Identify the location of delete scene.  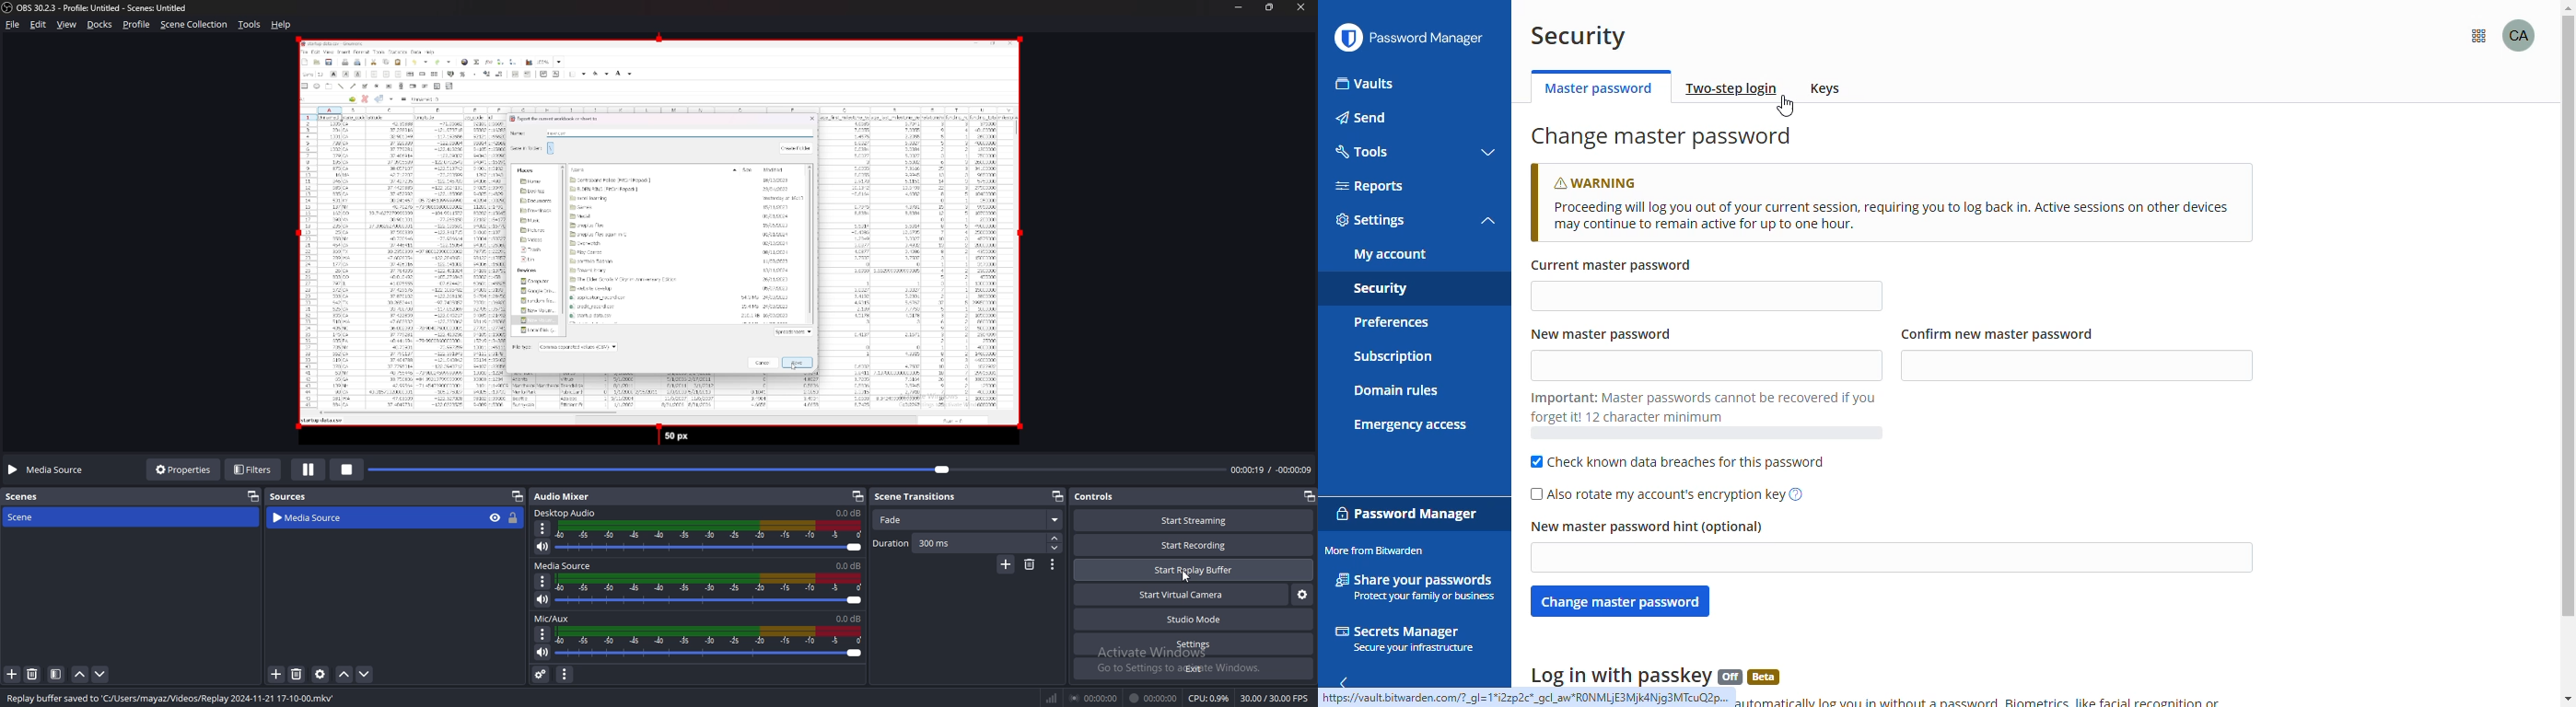
(32, 673).